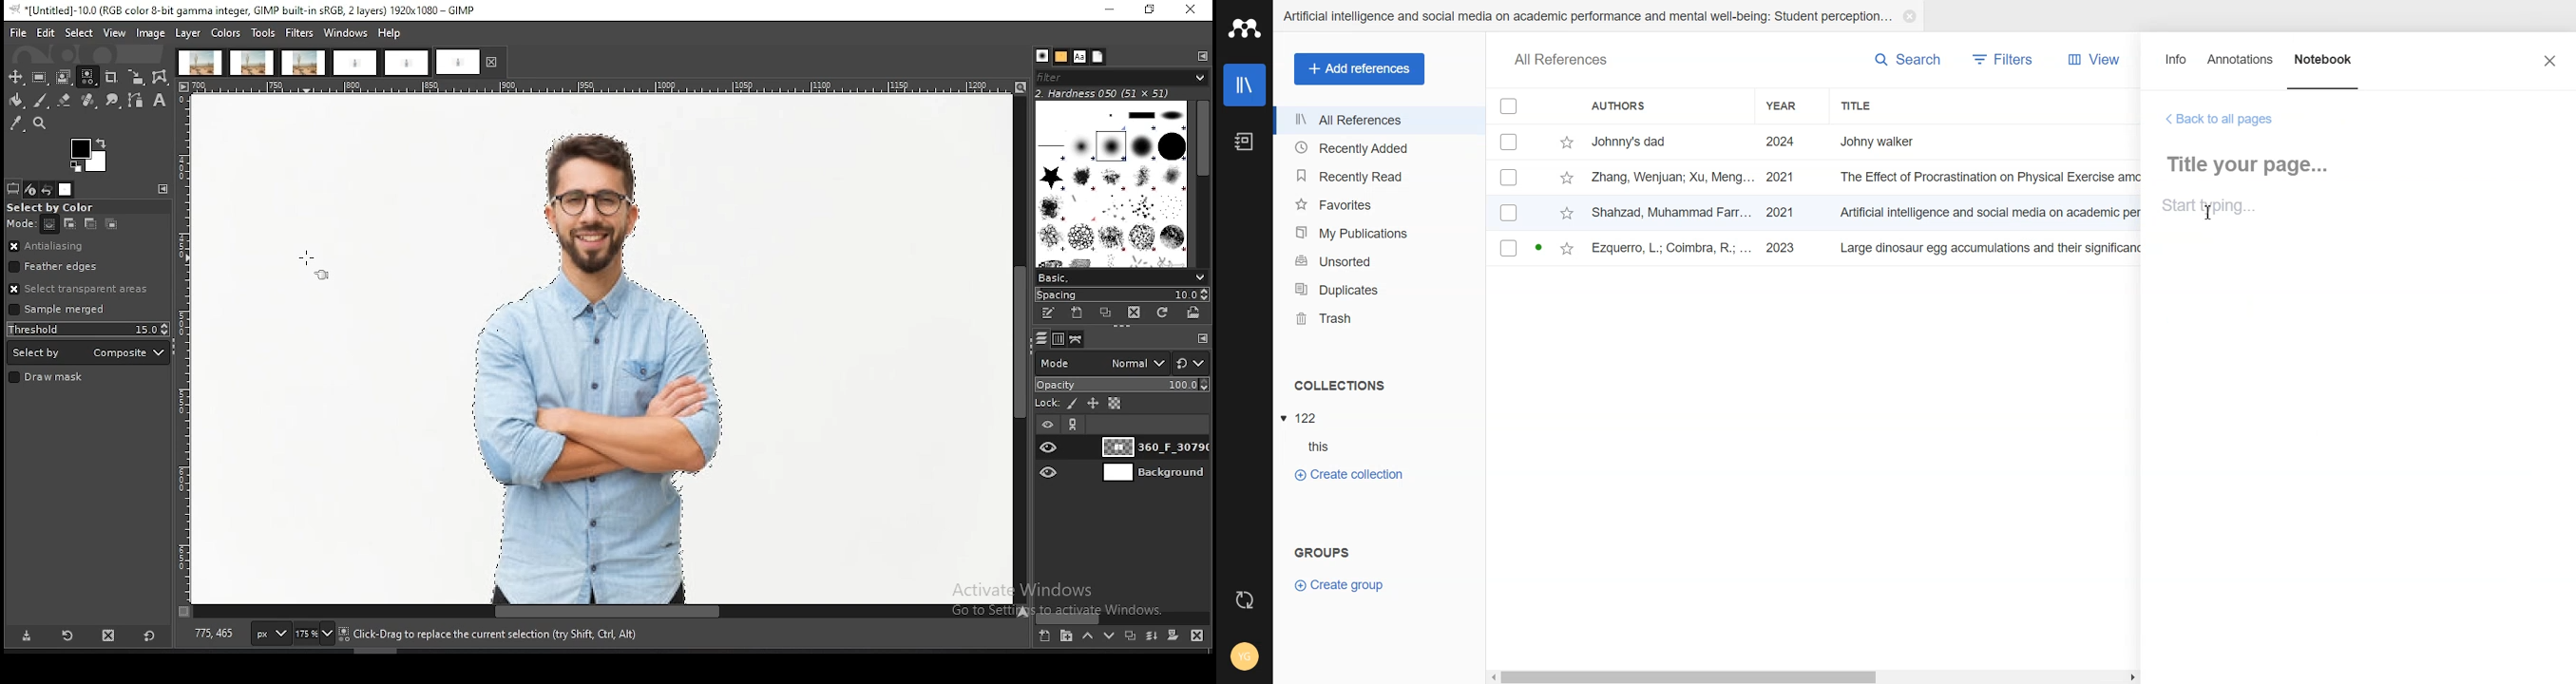 Image resolution: width=2576 pixels, height=700 pixels. Describe the element at coordinates (1021, 350) in the screenshot. I see `scroll bar` at that location.